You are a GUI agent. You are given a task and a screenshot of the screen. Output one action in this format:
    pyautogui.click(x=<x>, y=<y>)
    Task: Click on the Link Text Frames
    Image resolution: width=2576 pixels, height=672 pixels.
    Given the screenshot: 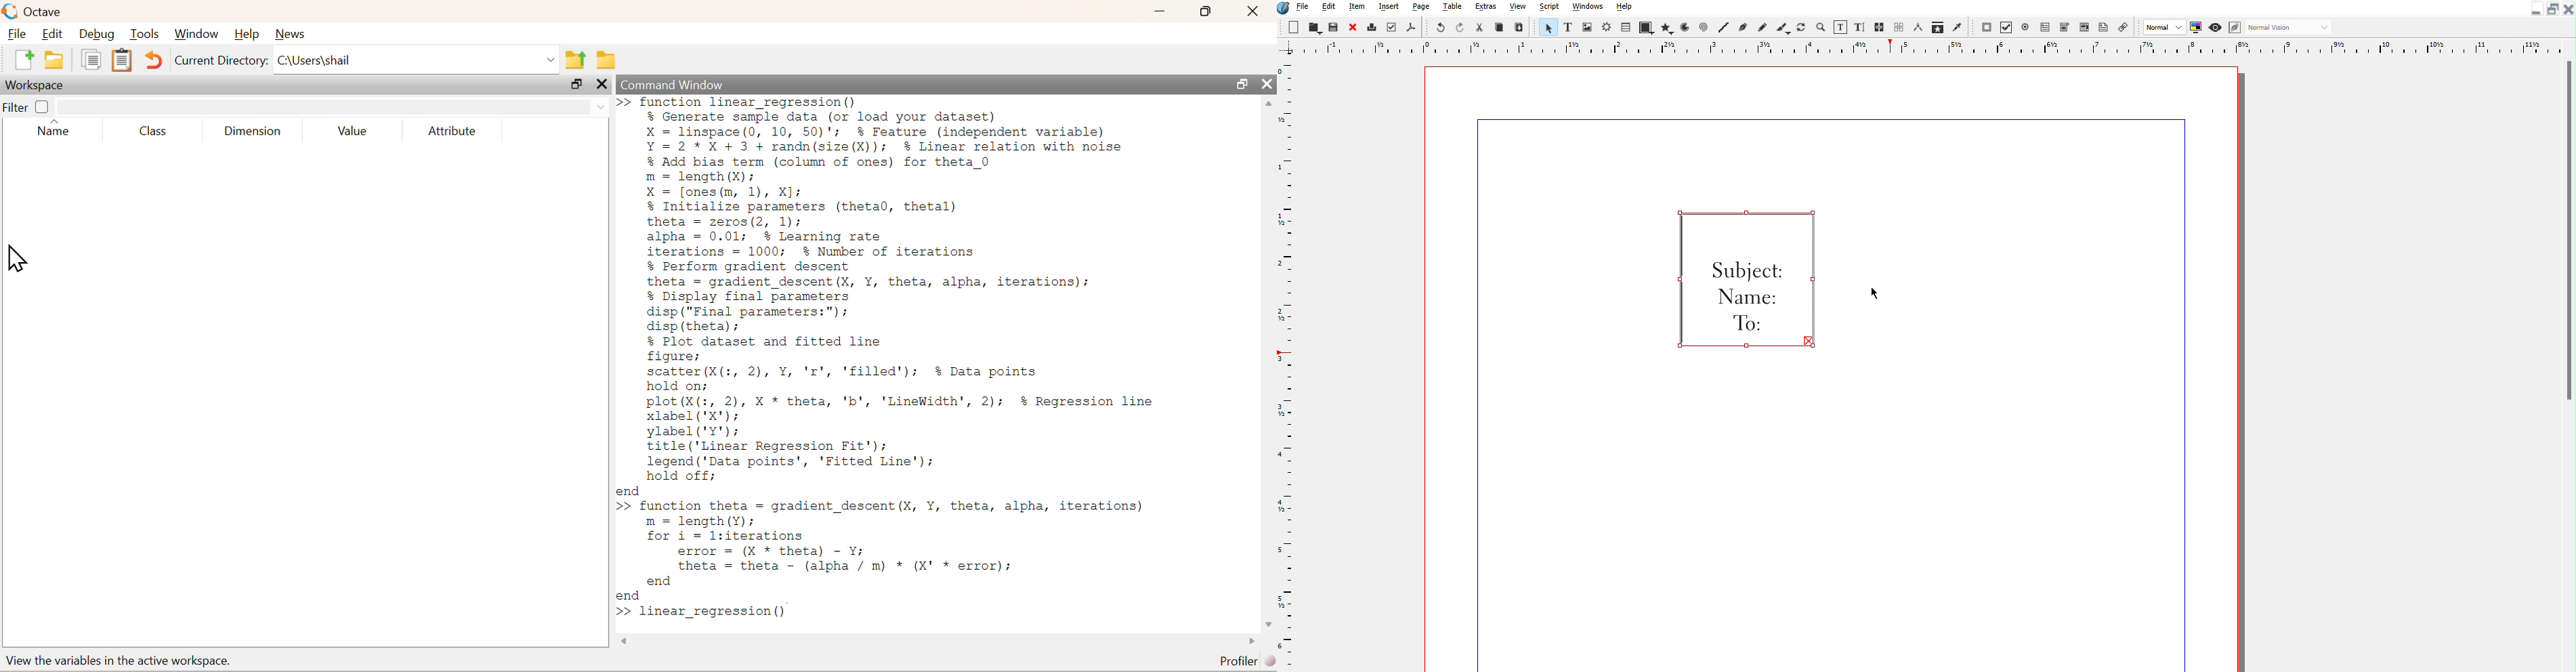 What is the action you would take?
    pyautogui.click(x=1890, y=26)
    